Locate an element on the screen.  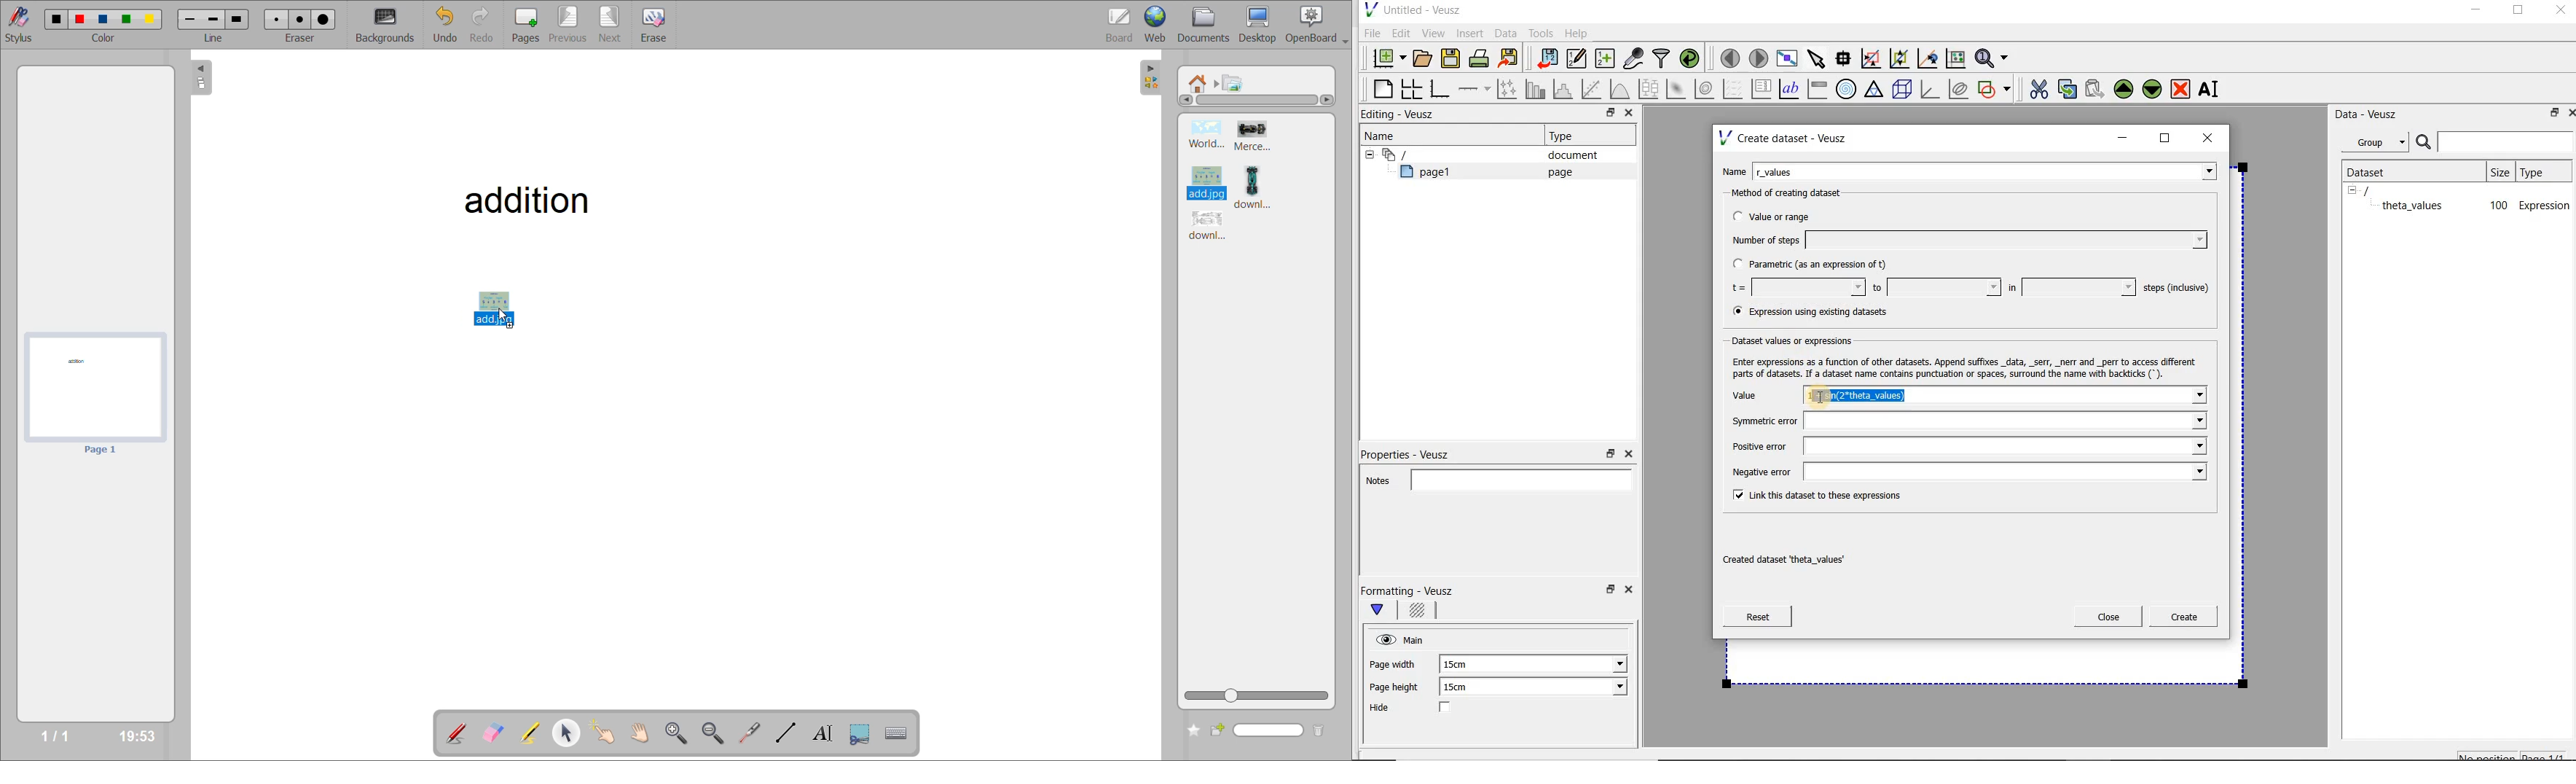
page no/total pages is located at coordinates (55, 734).